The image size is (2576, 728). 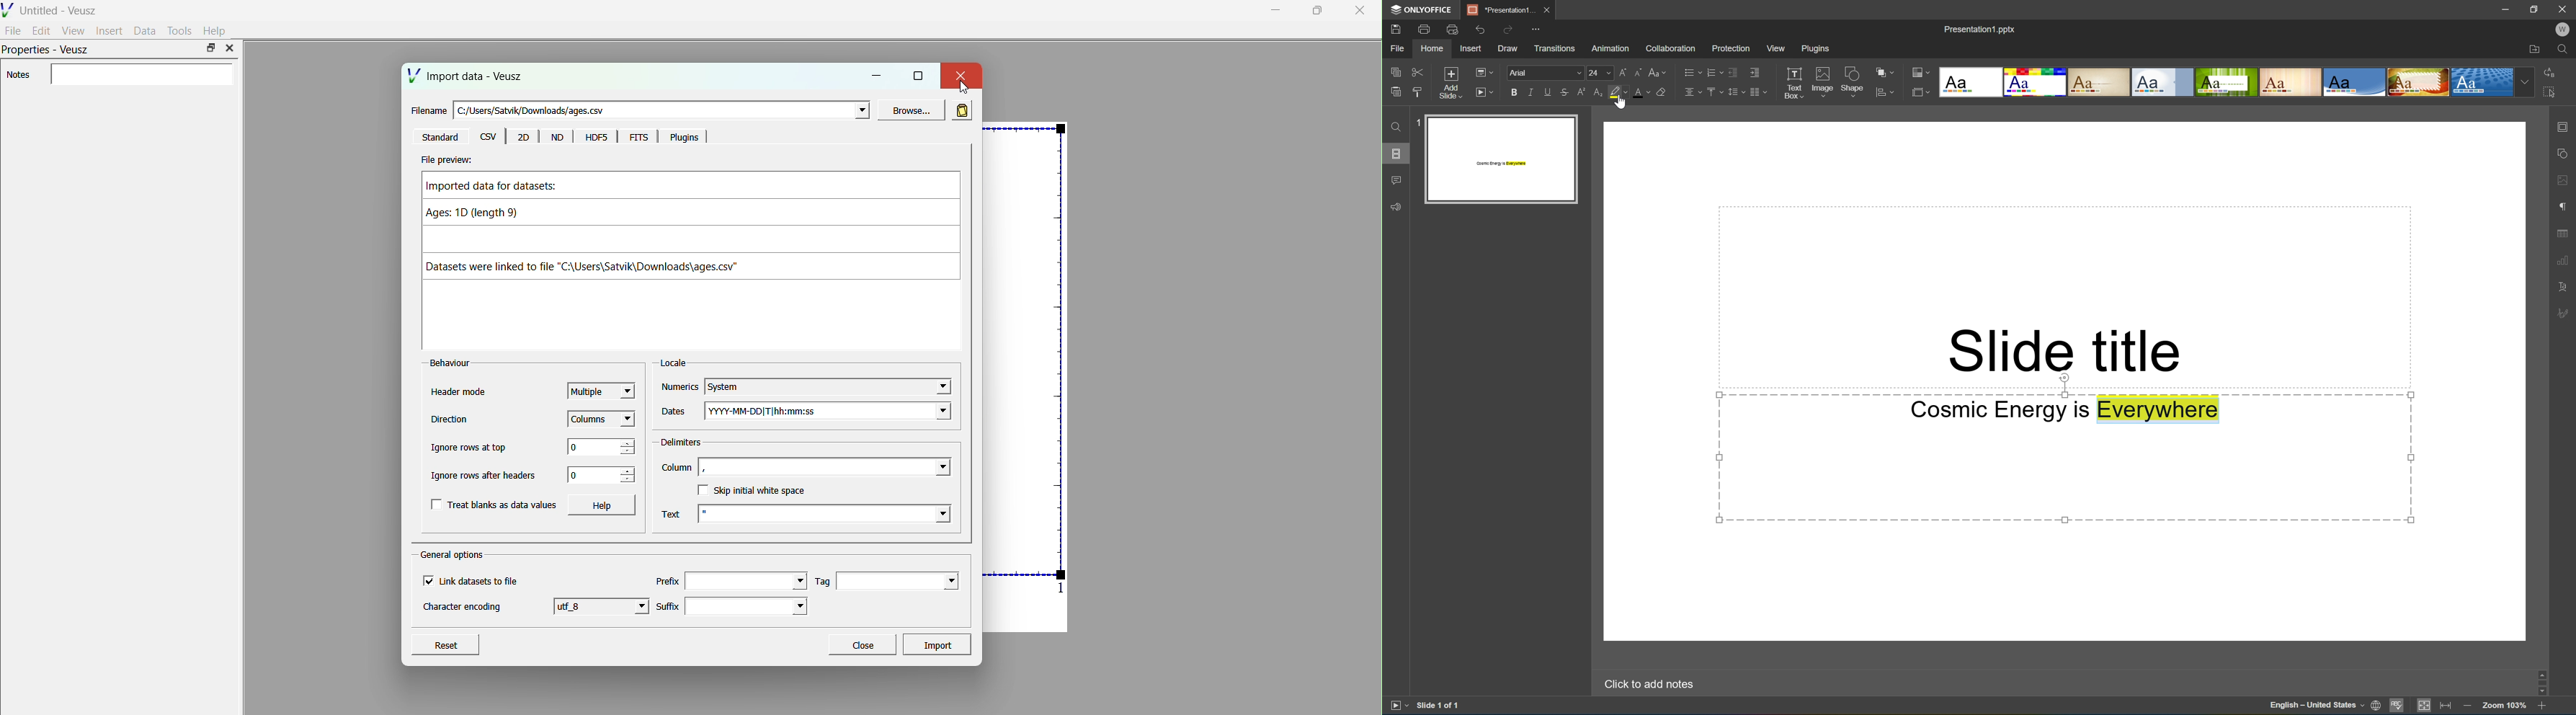 I want to click on Zoom Out, so click(x=2467, y=706).